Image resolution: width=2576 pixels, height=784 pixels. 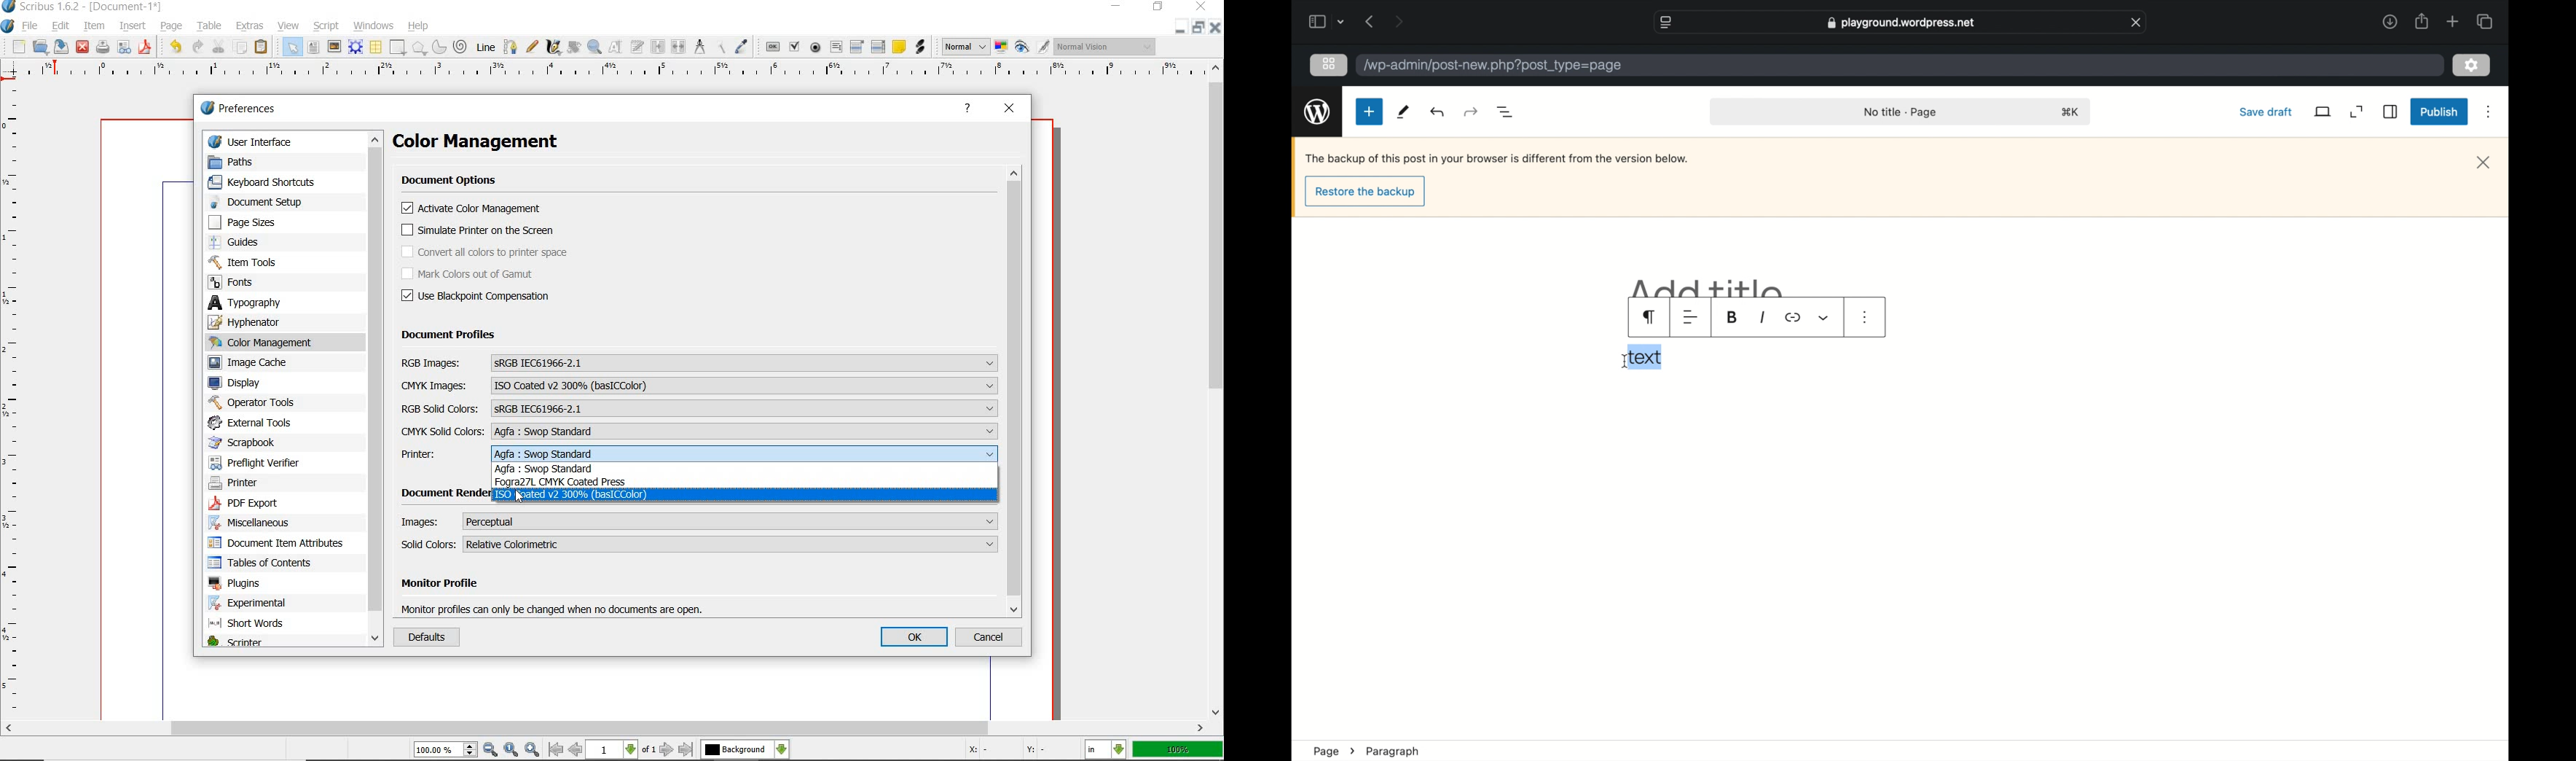 What do you see at coordinates (616, 46) in the screenshot?
I see `edit contents of frame` at bounding box center [616, 46].